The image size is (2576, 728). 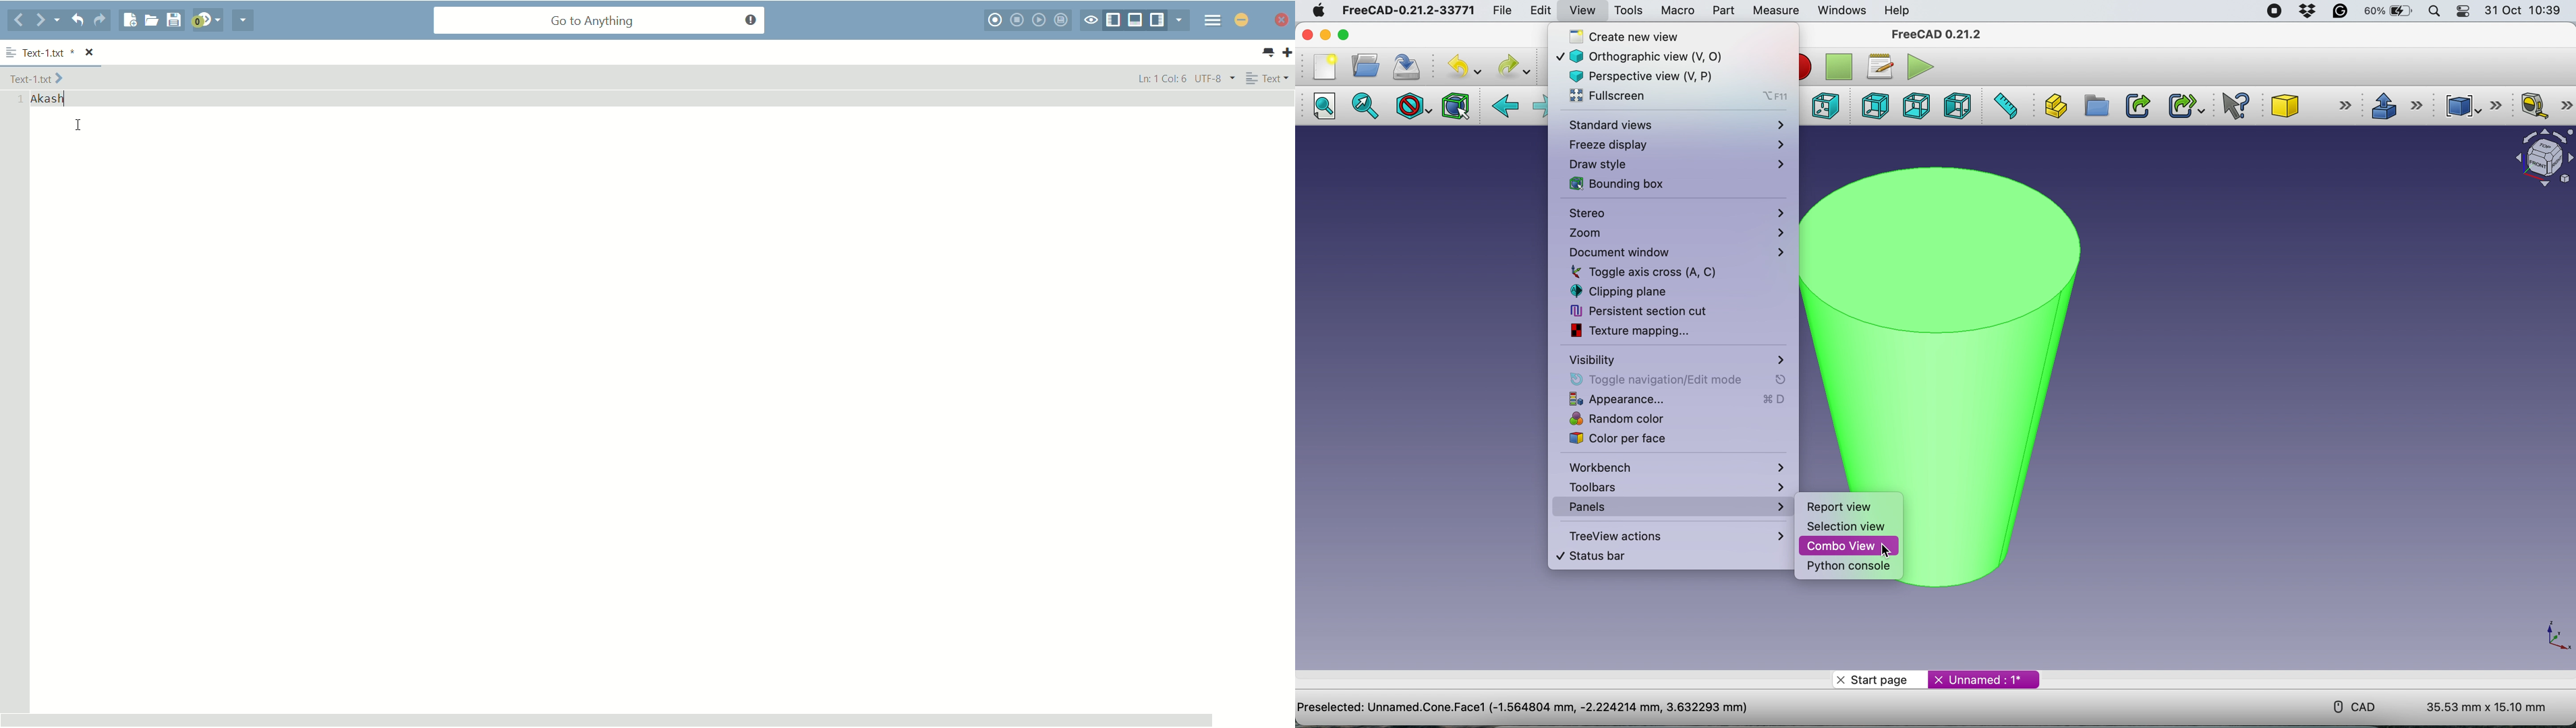 What do you see at coordinates (1848, 526) in the screenshot?
I see `selection view ` at bounding box center [1848, 526].